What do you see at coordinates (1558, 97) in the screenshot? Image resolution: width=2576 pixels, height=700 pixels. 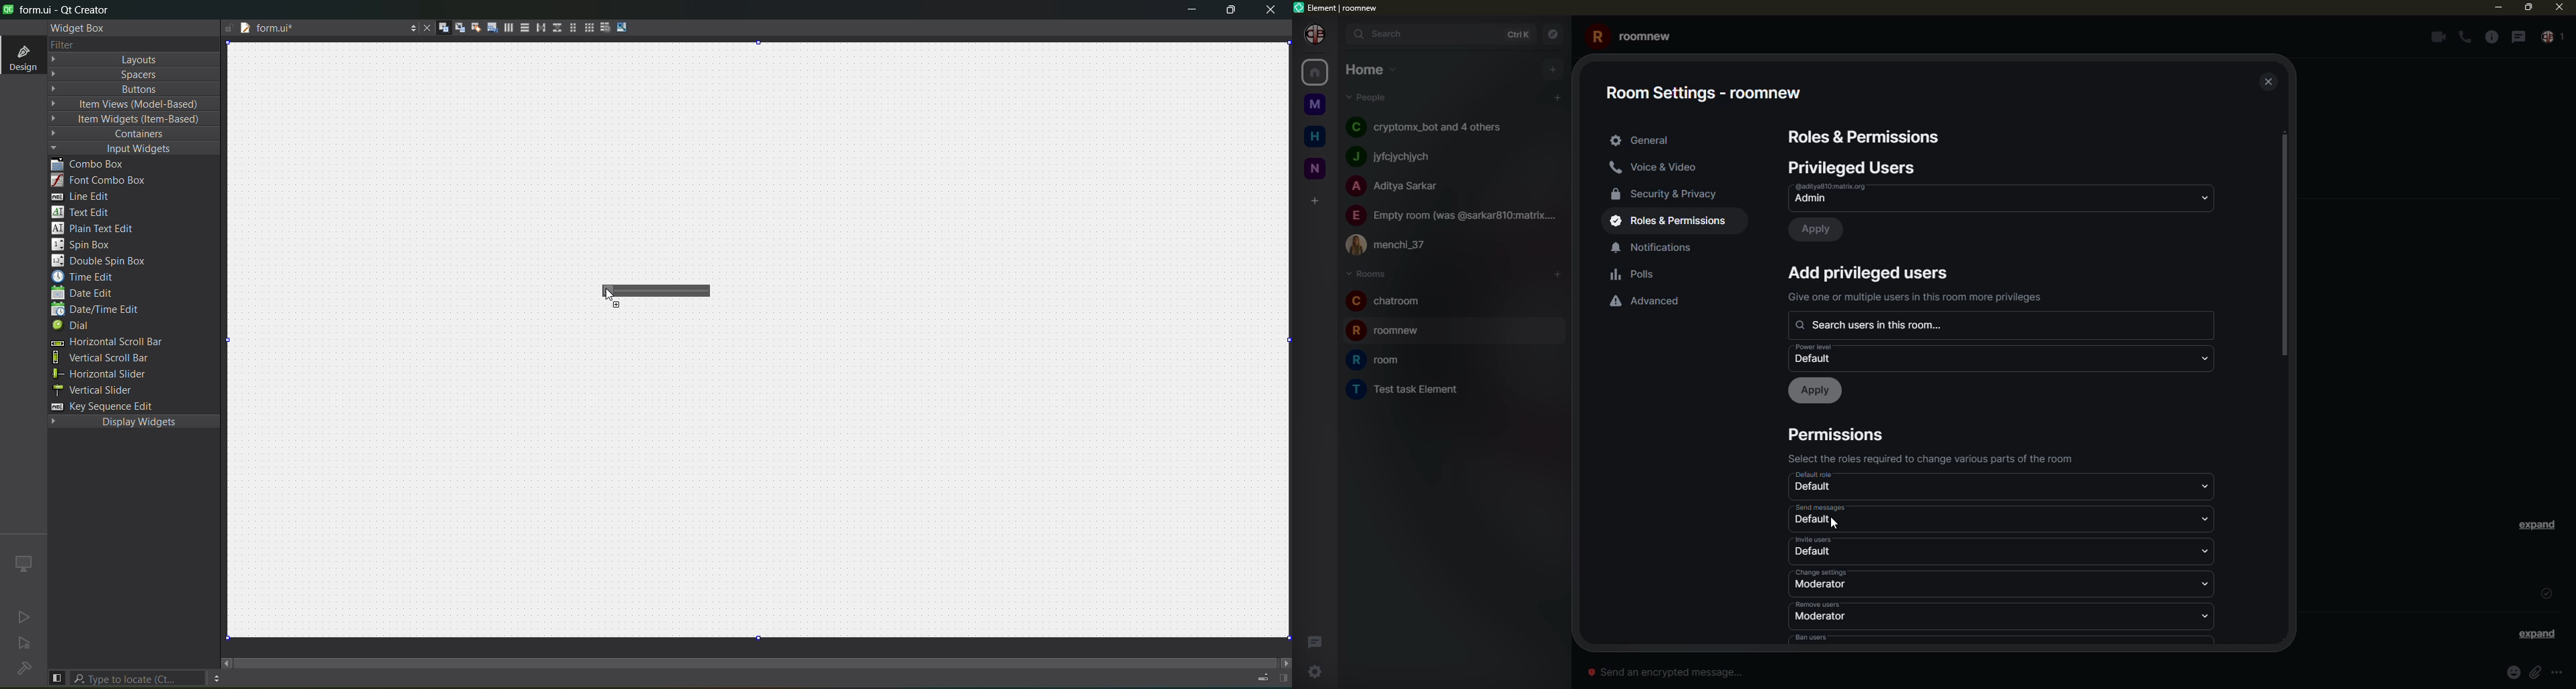 I see `add` at bounding box center [1558, 97].